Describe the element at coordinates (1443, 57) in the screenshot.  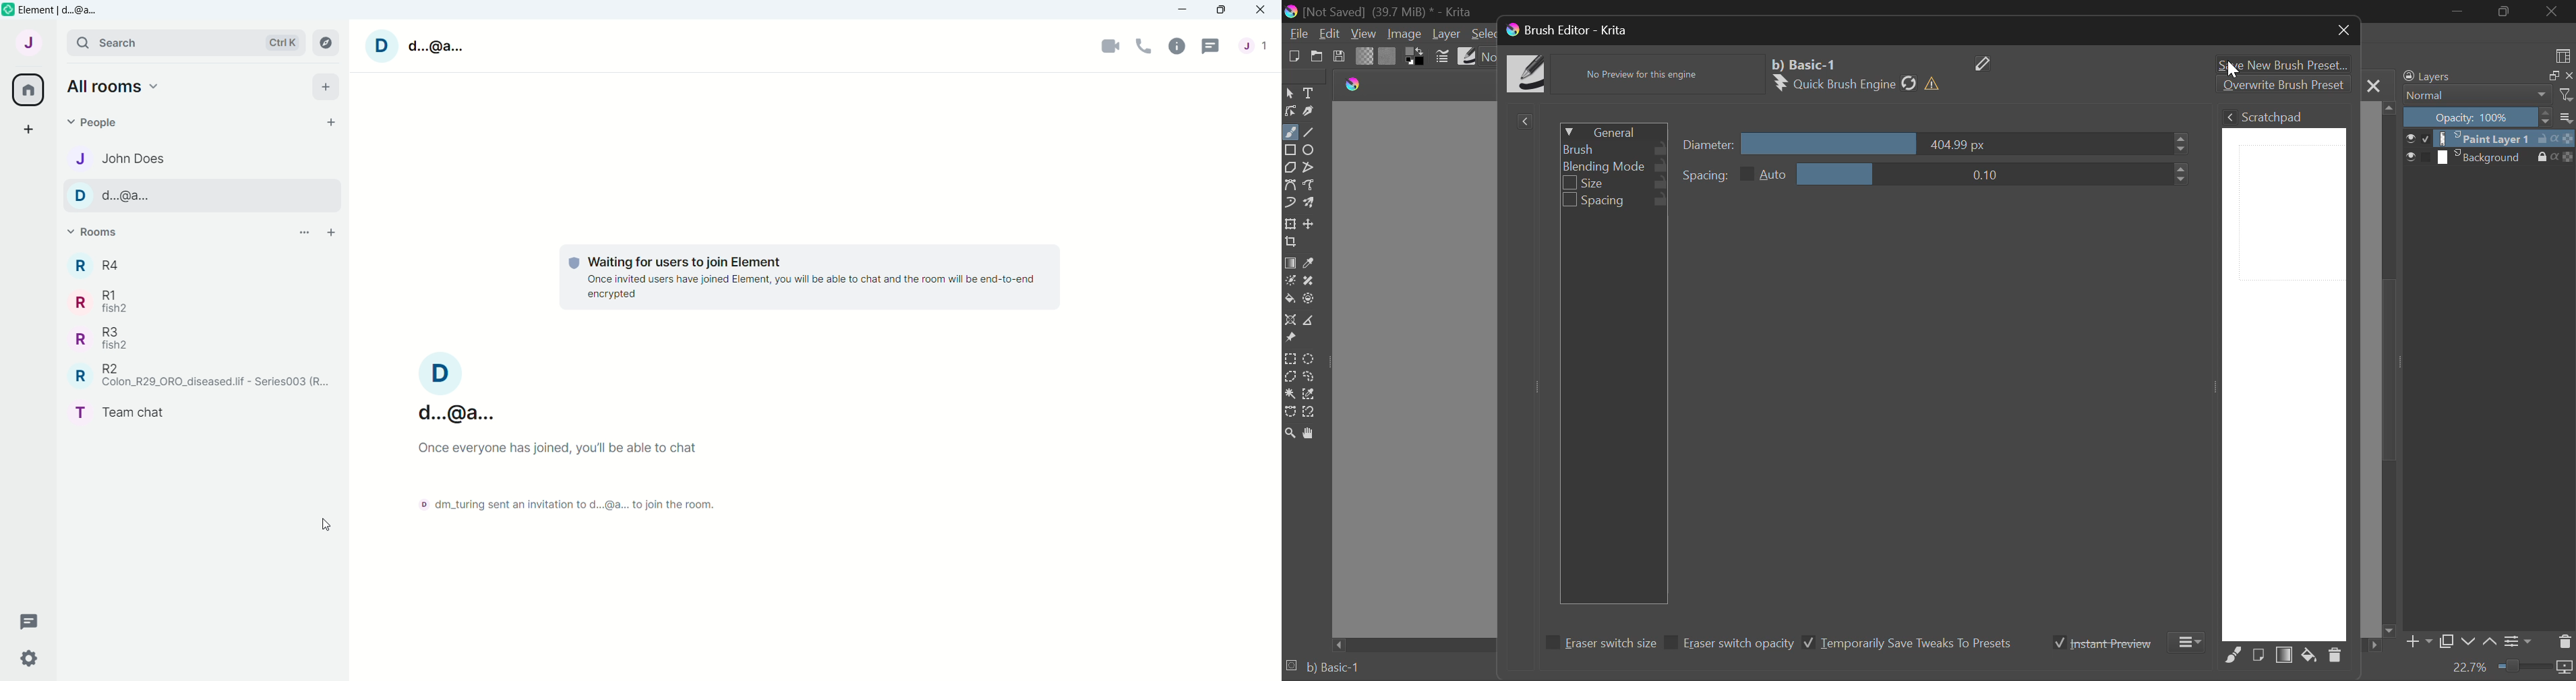
I see `Cursor on Brush Settings` at that location.